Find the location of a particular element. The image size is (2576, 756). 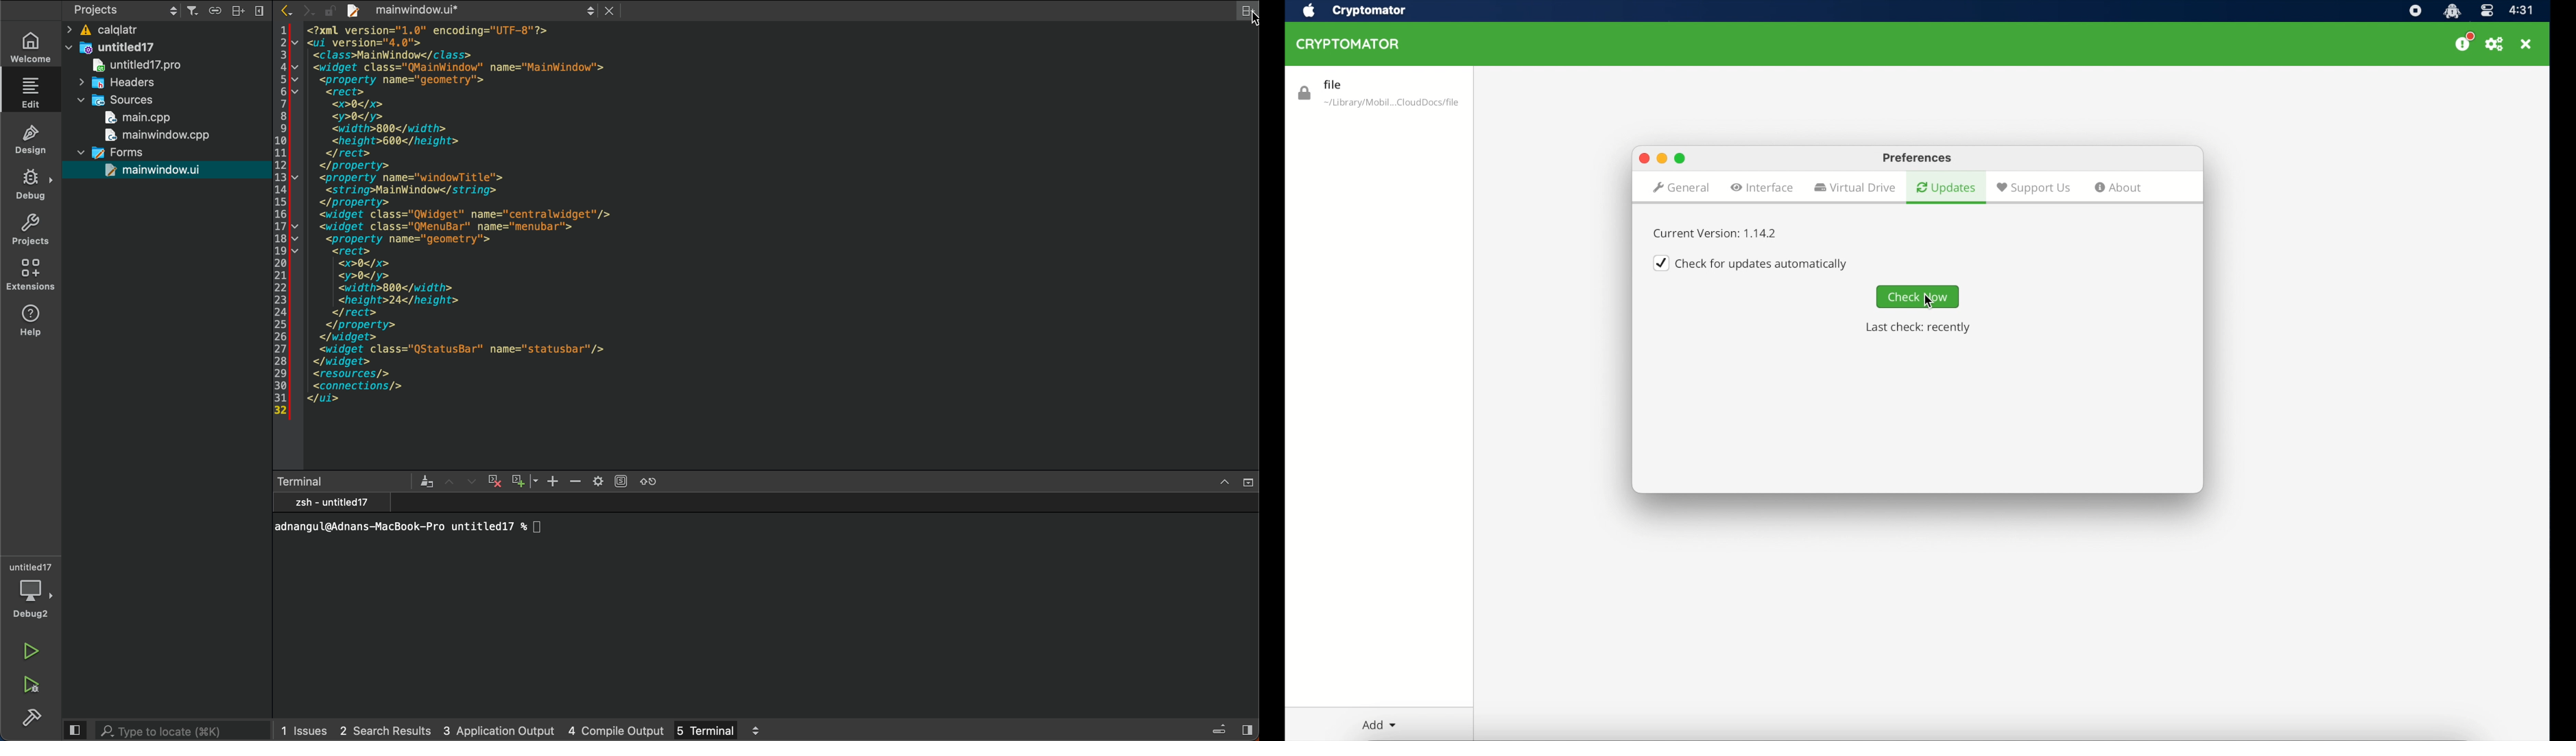

cryptomator is located at coordinates (1348, 45).